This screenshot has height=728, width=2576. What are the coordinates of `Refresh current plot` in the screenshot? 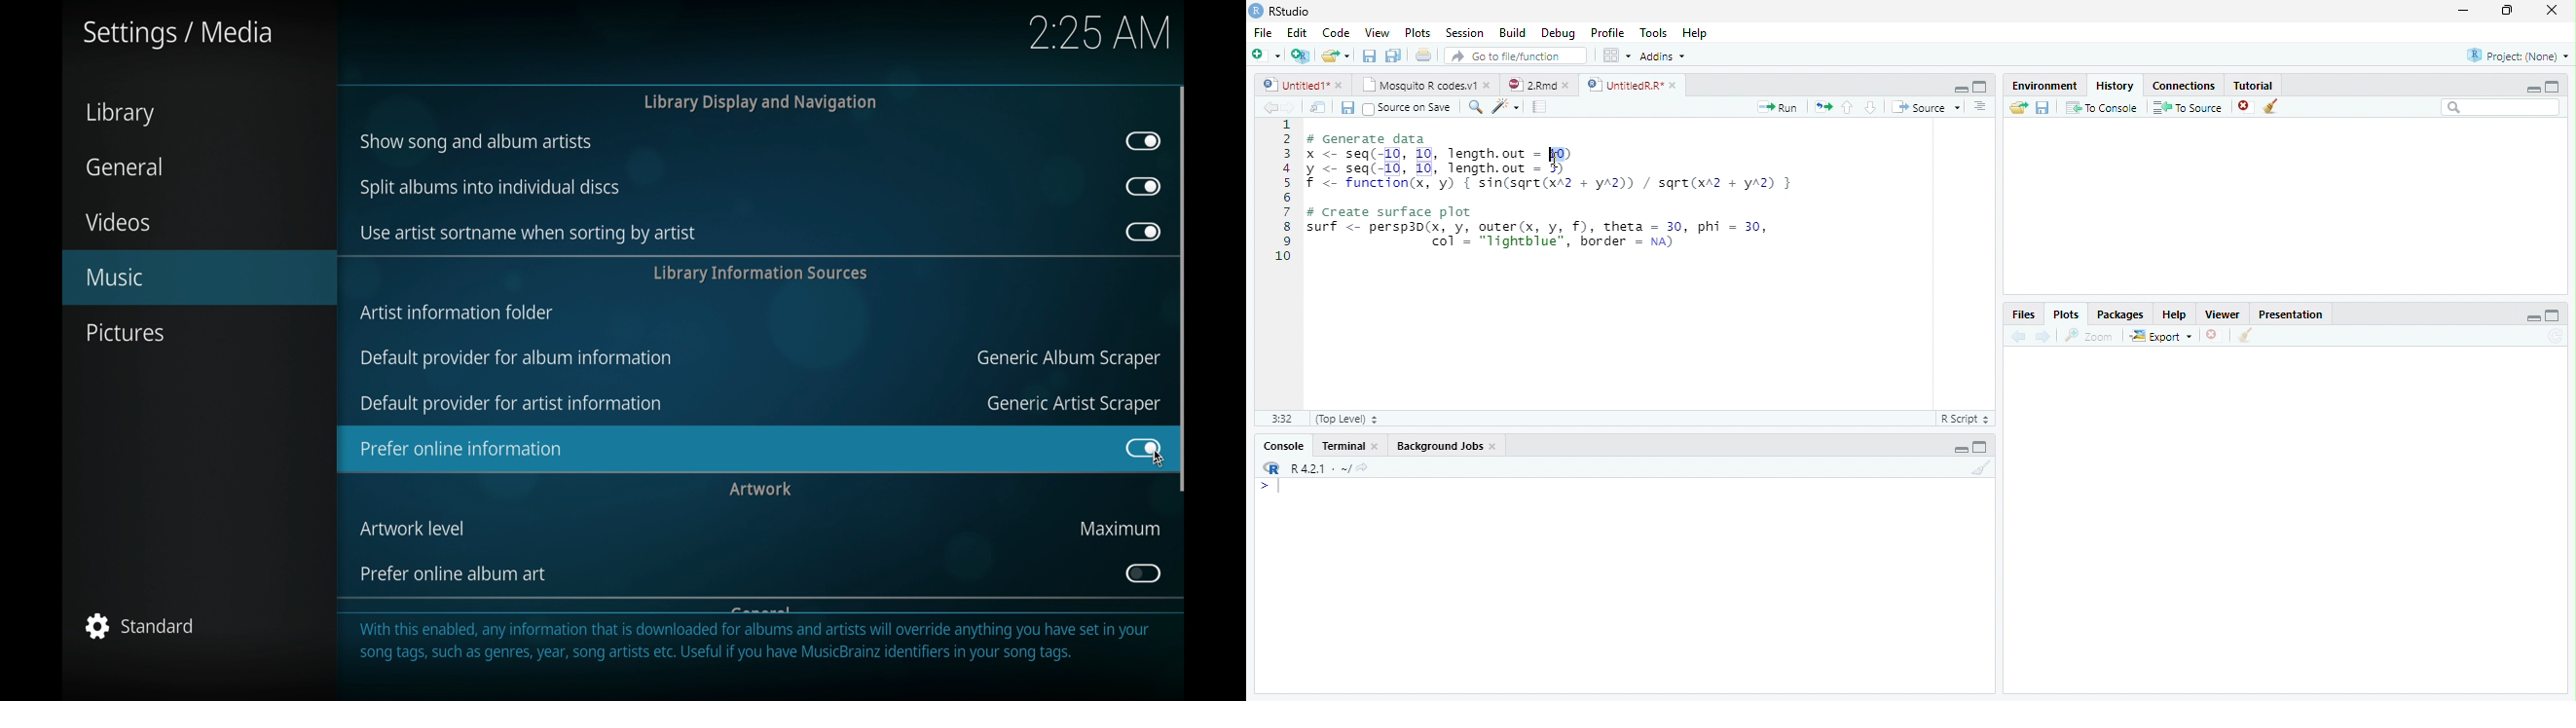 It's located at (2558, 336).